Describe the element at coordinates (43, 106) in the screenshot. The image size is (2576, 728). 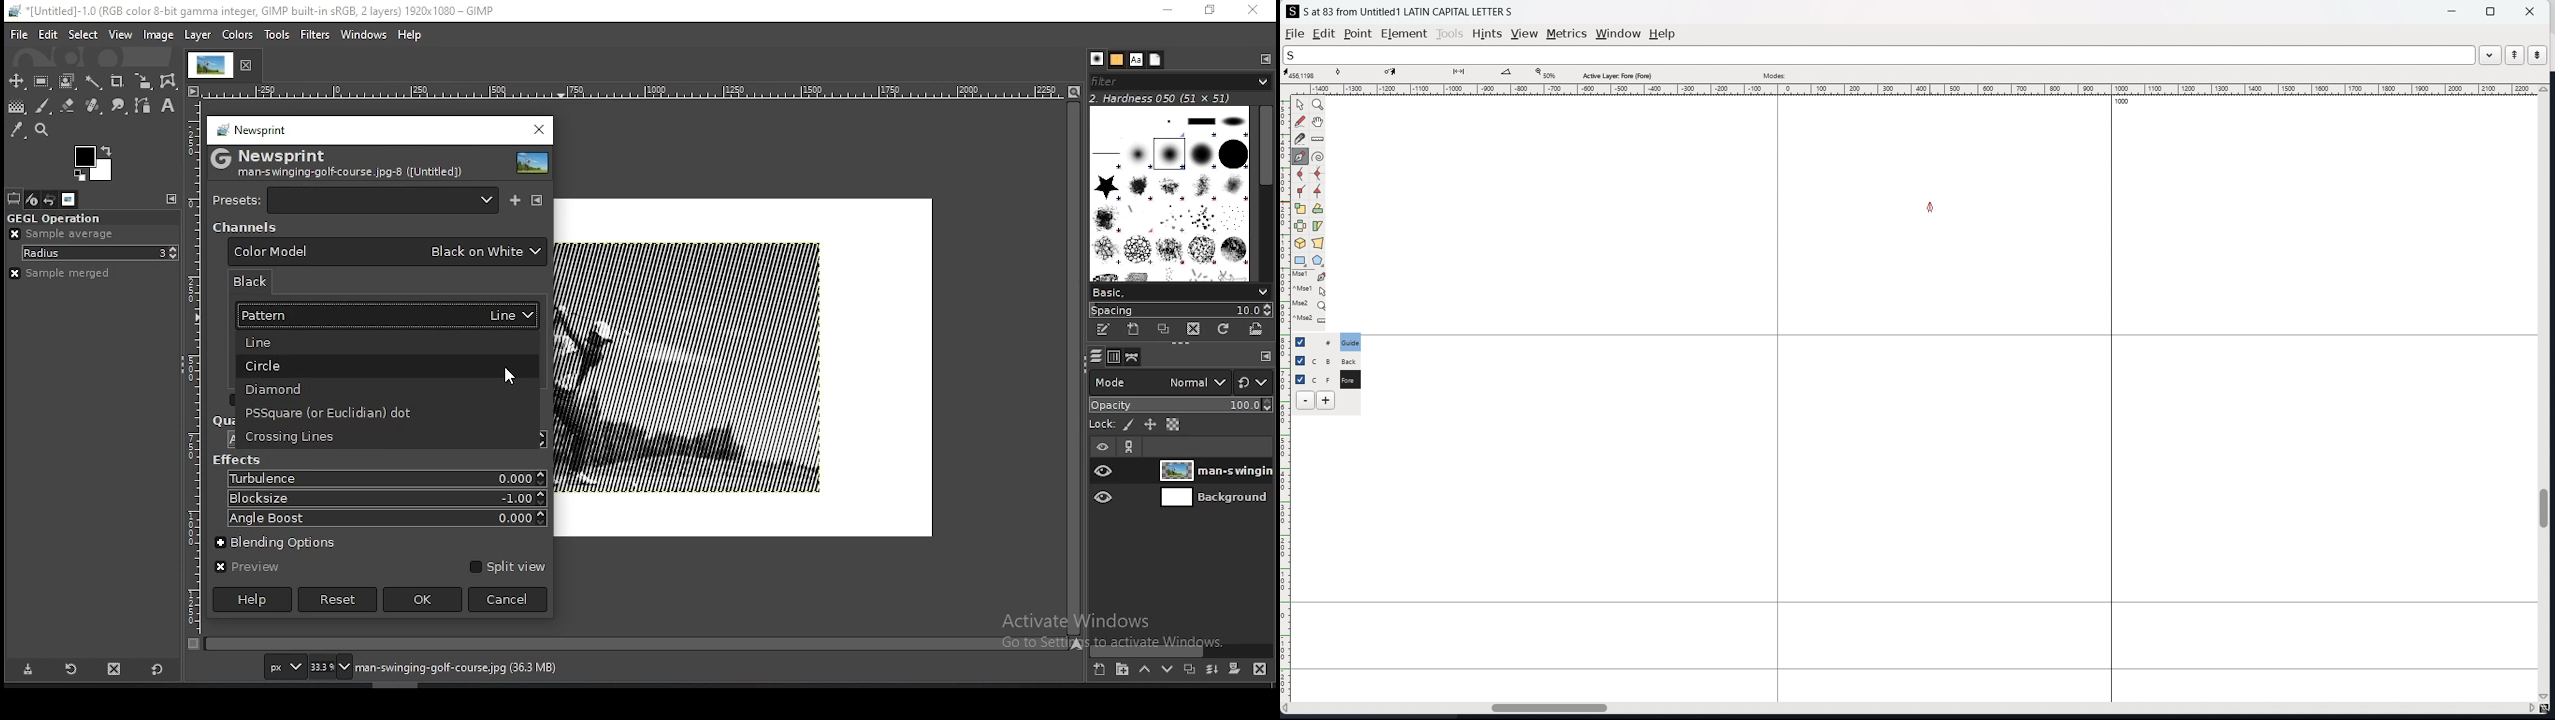
I see `paintbrush tool` at that location.